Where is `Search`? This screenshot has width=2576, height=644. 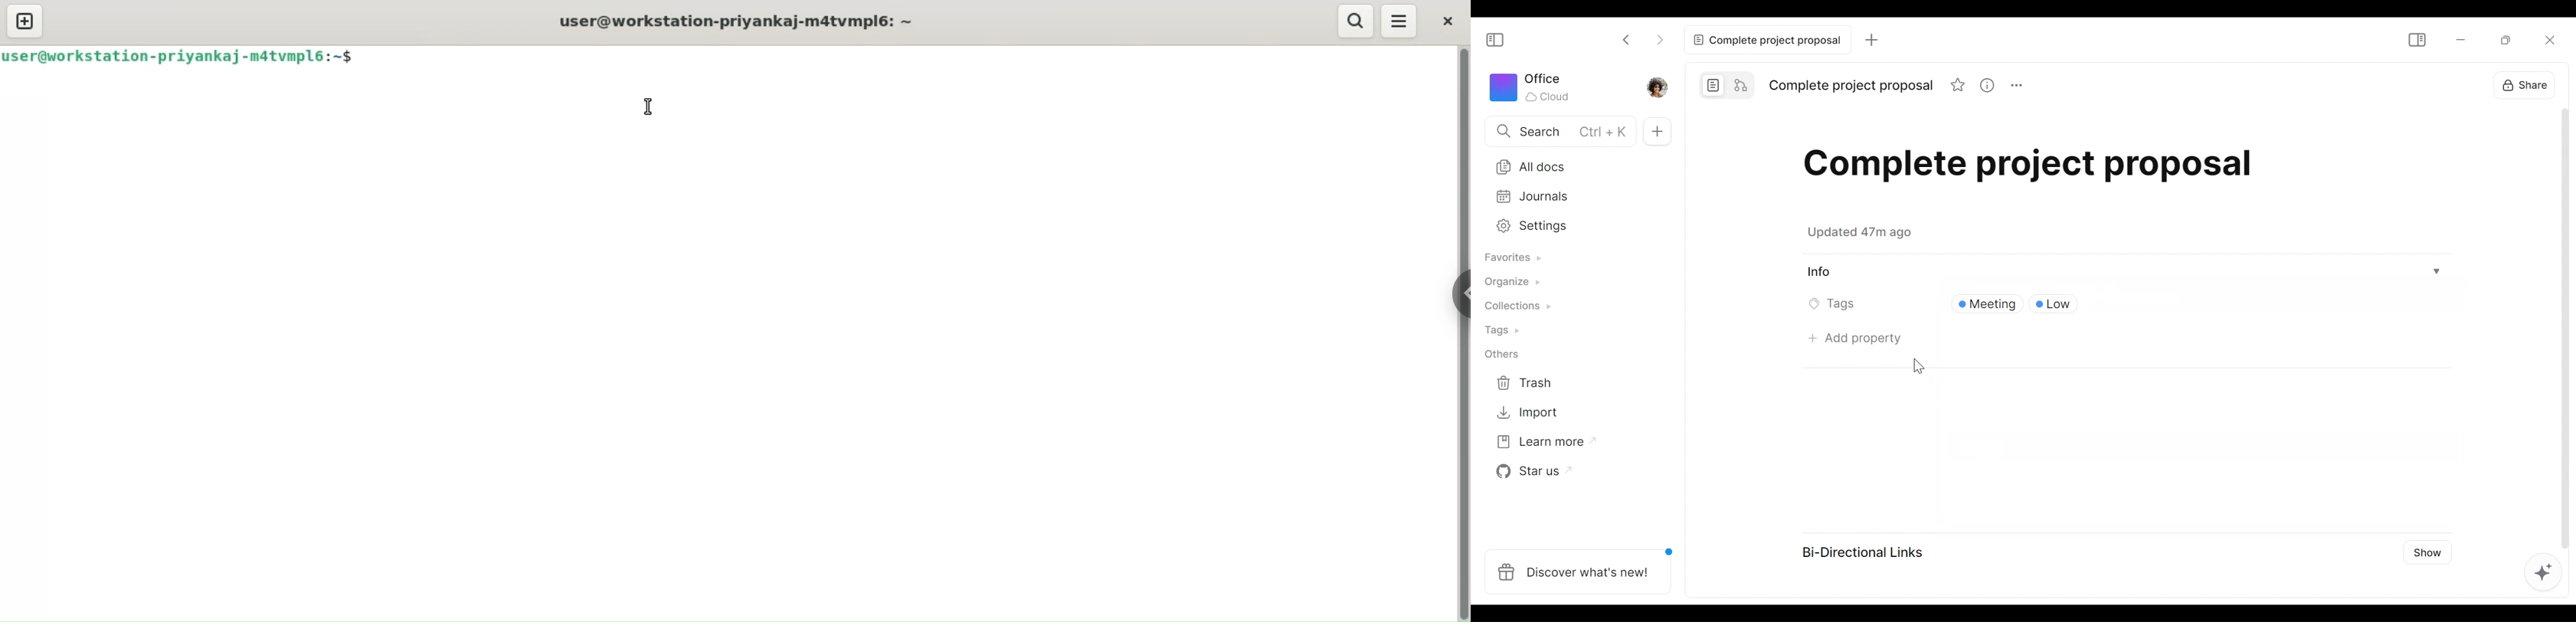 Search is located at coordinates (1556, 131).